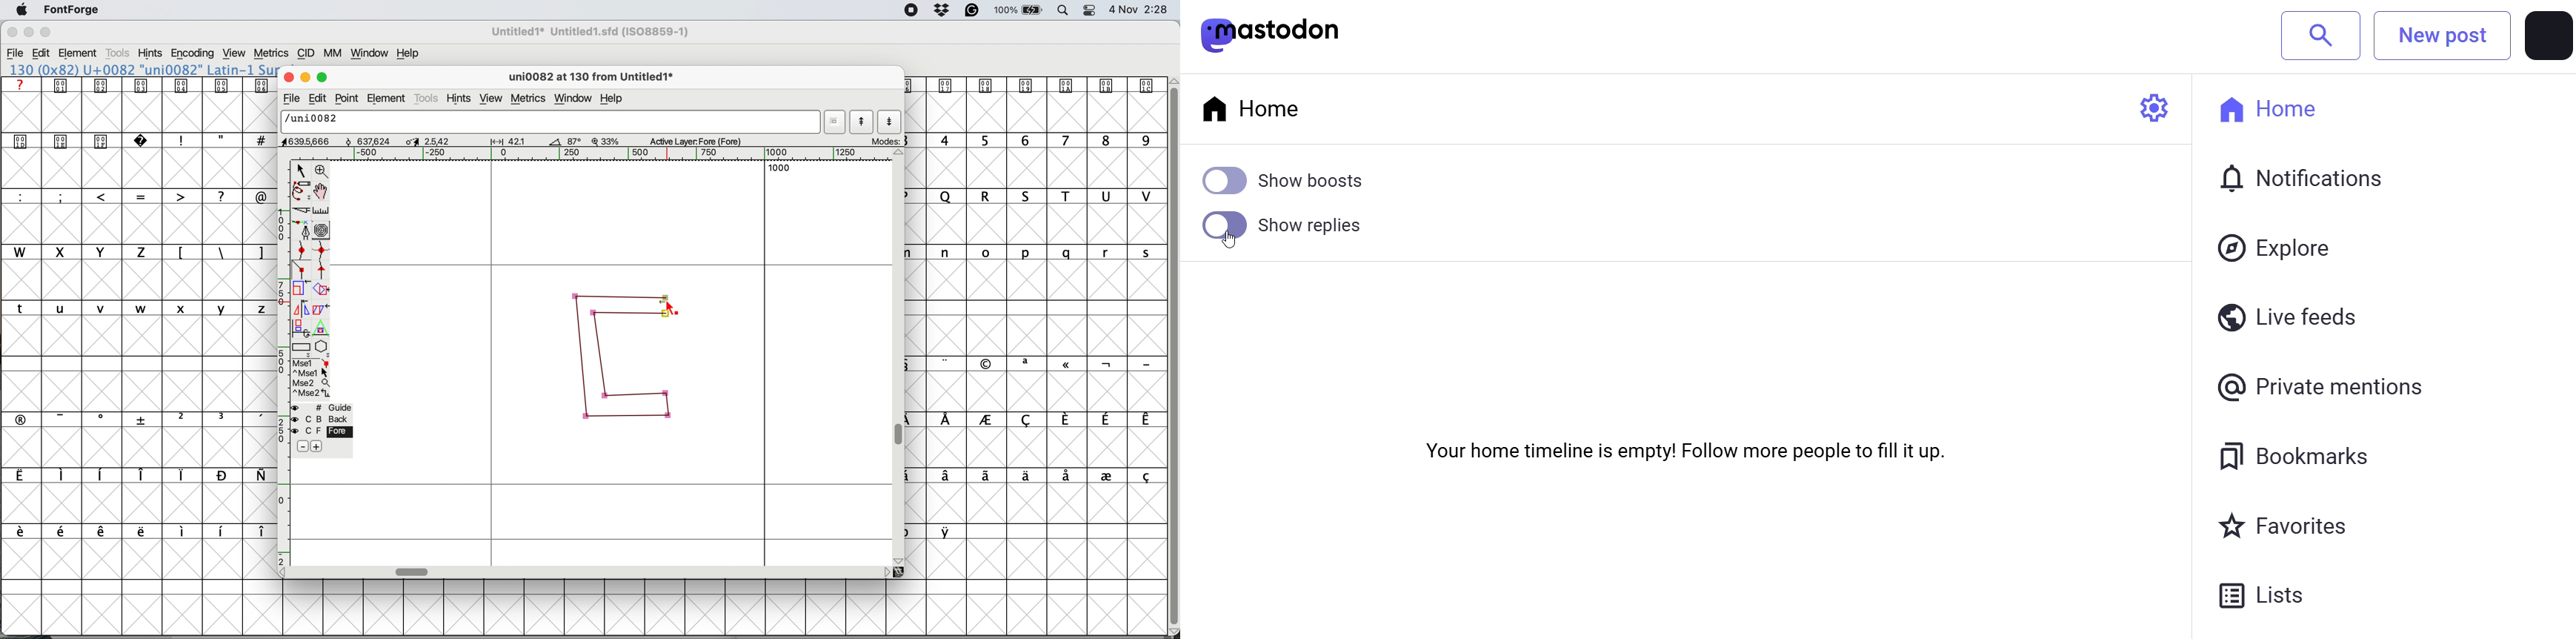 Image resolution: width=2576 pixels, height=644 pixels. Describe the element at coordinates (193, 54) in the screenshot. I see `encoding` at that location.